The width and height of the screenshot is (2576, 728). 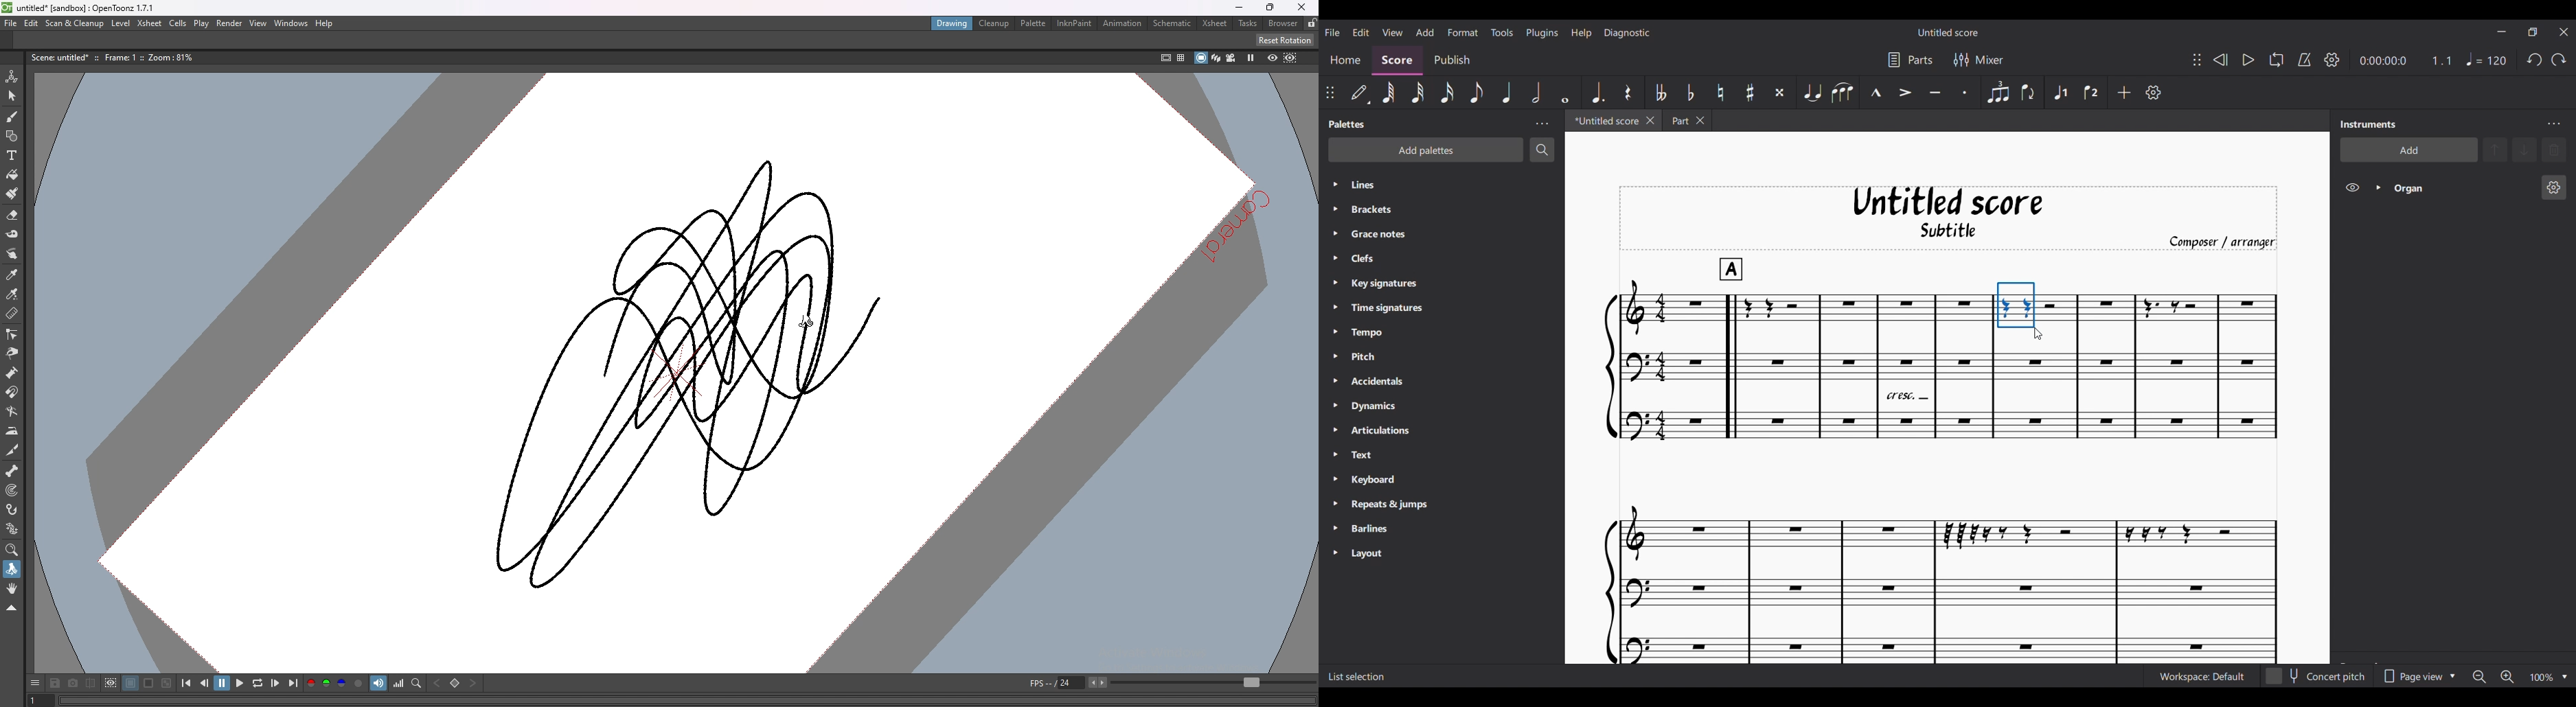 What do you see at coordinates (1949, 218) in the screenshot?
I see `Score title, sub-title, and composer name` at bounding box center [1949, 218].